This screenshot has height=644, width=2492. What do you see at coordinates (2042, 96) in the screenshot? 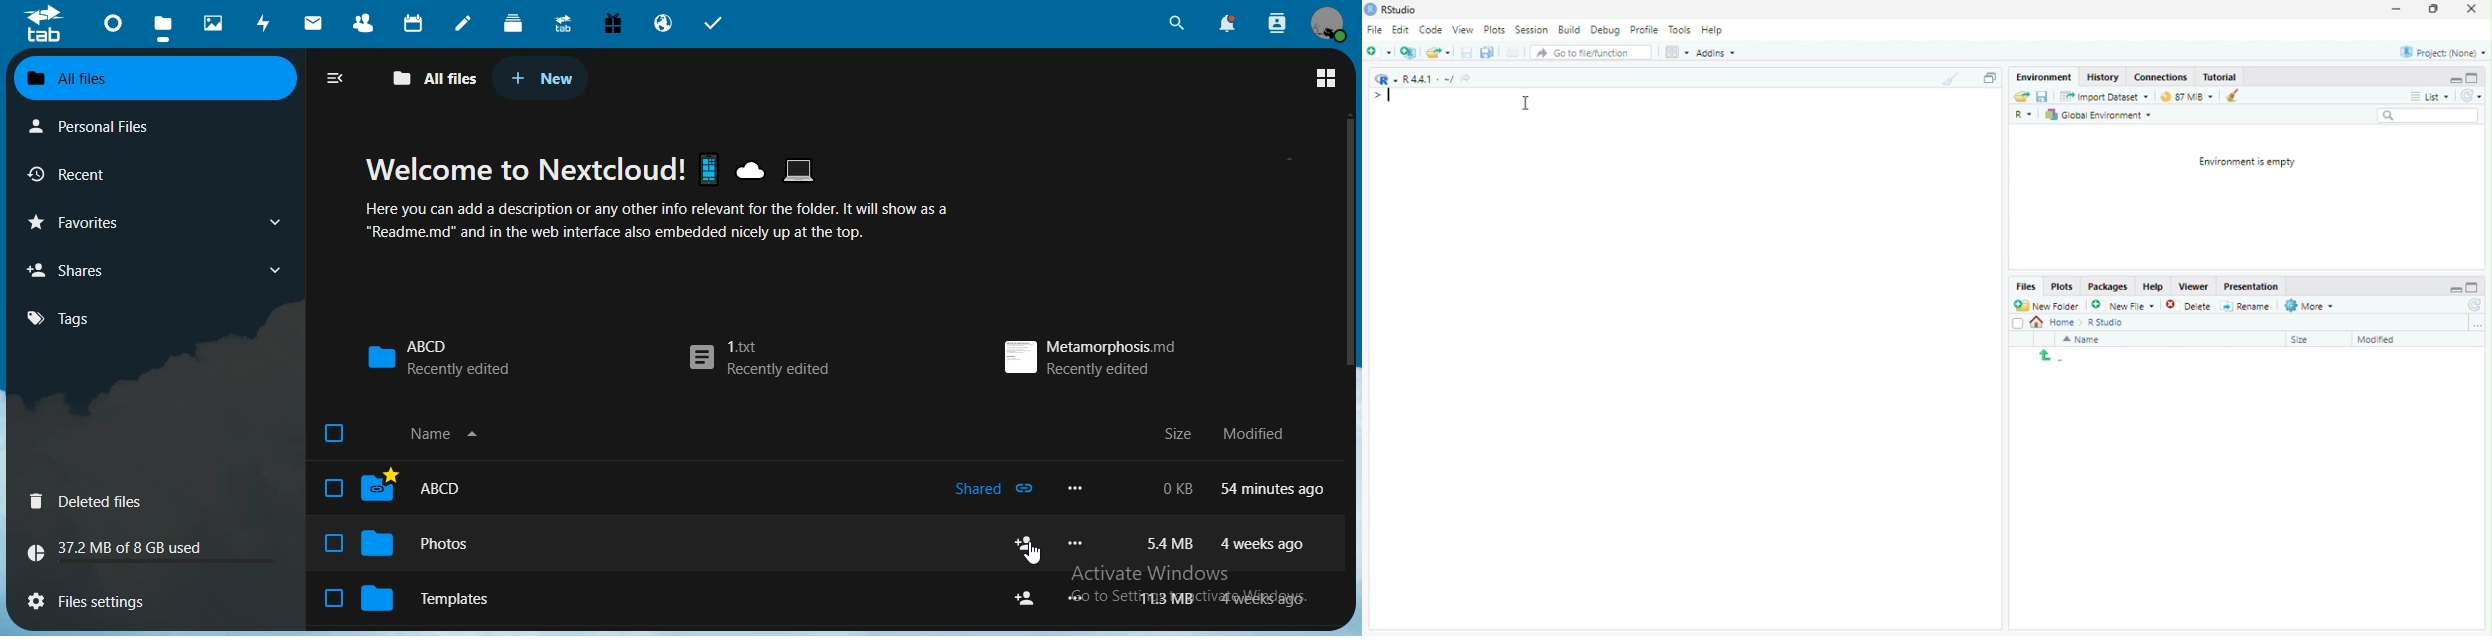
I see `Save` at bounding box center [2042, 96].